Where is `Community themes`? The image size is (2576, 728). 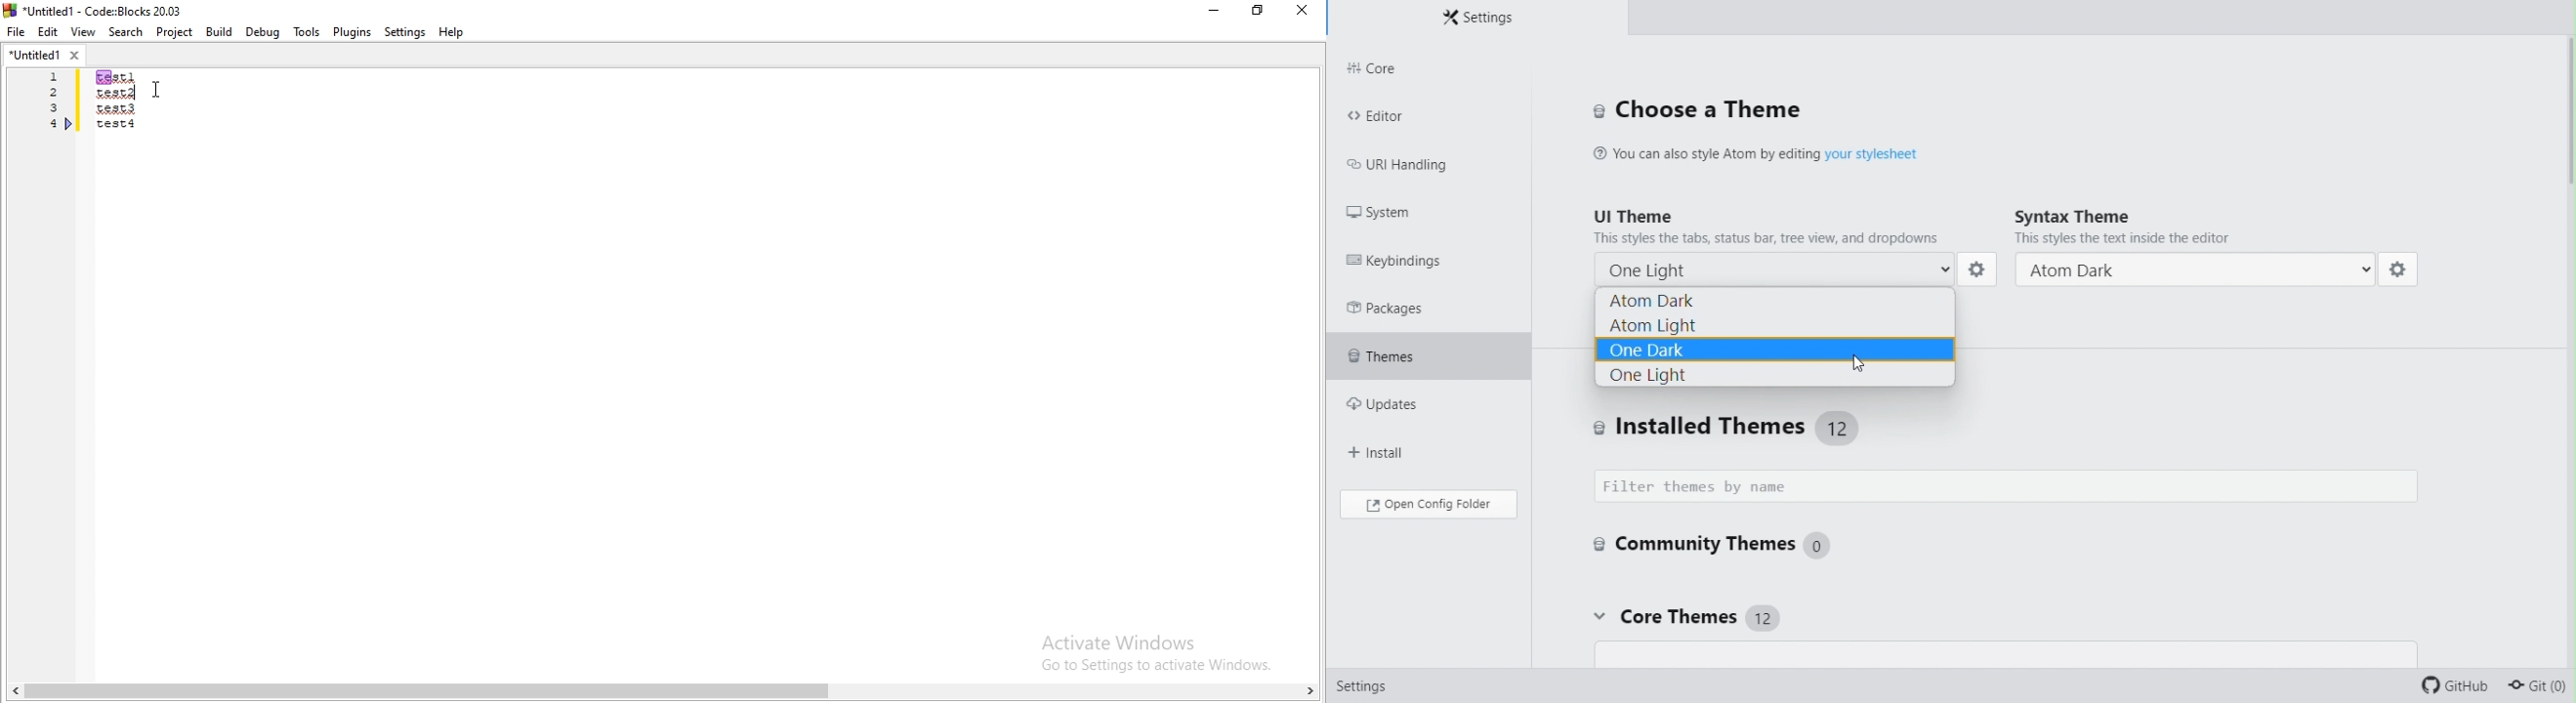 Community themes is located at coordinates (1724, 548).